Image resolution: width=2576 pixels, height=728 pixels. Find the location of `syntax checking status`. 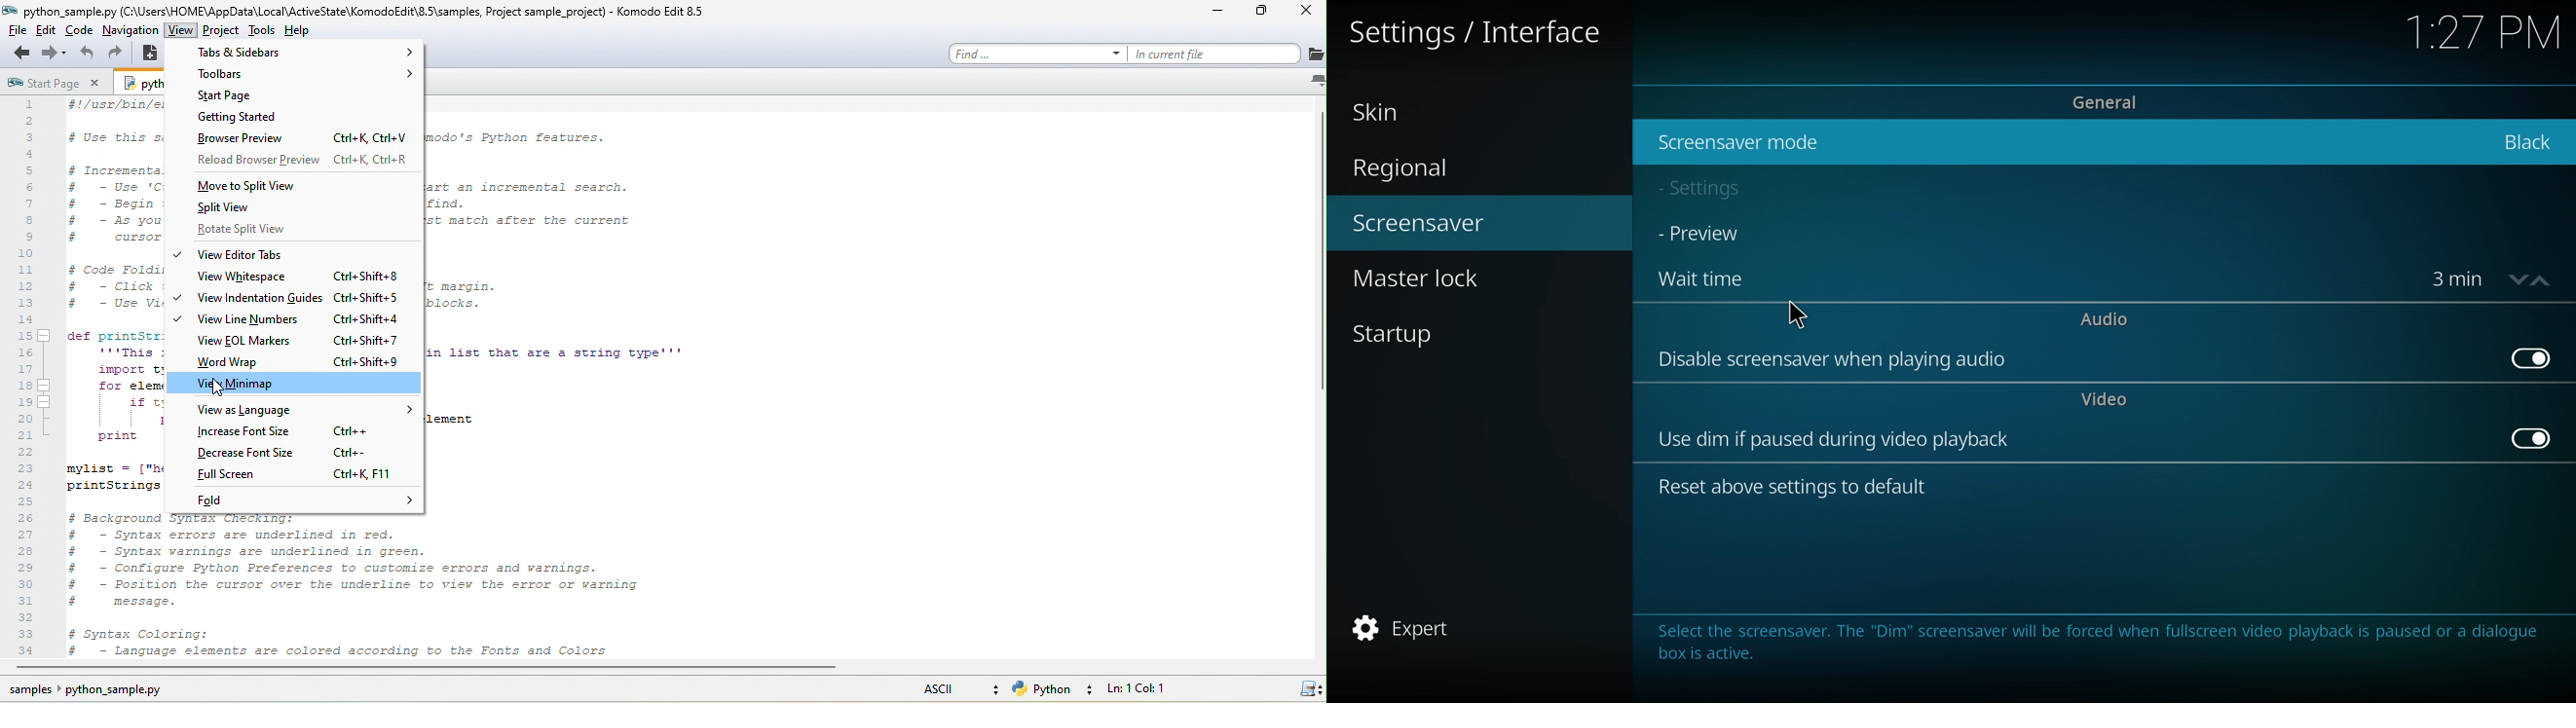

syntax checking status is located at coordinates (1307, 689).